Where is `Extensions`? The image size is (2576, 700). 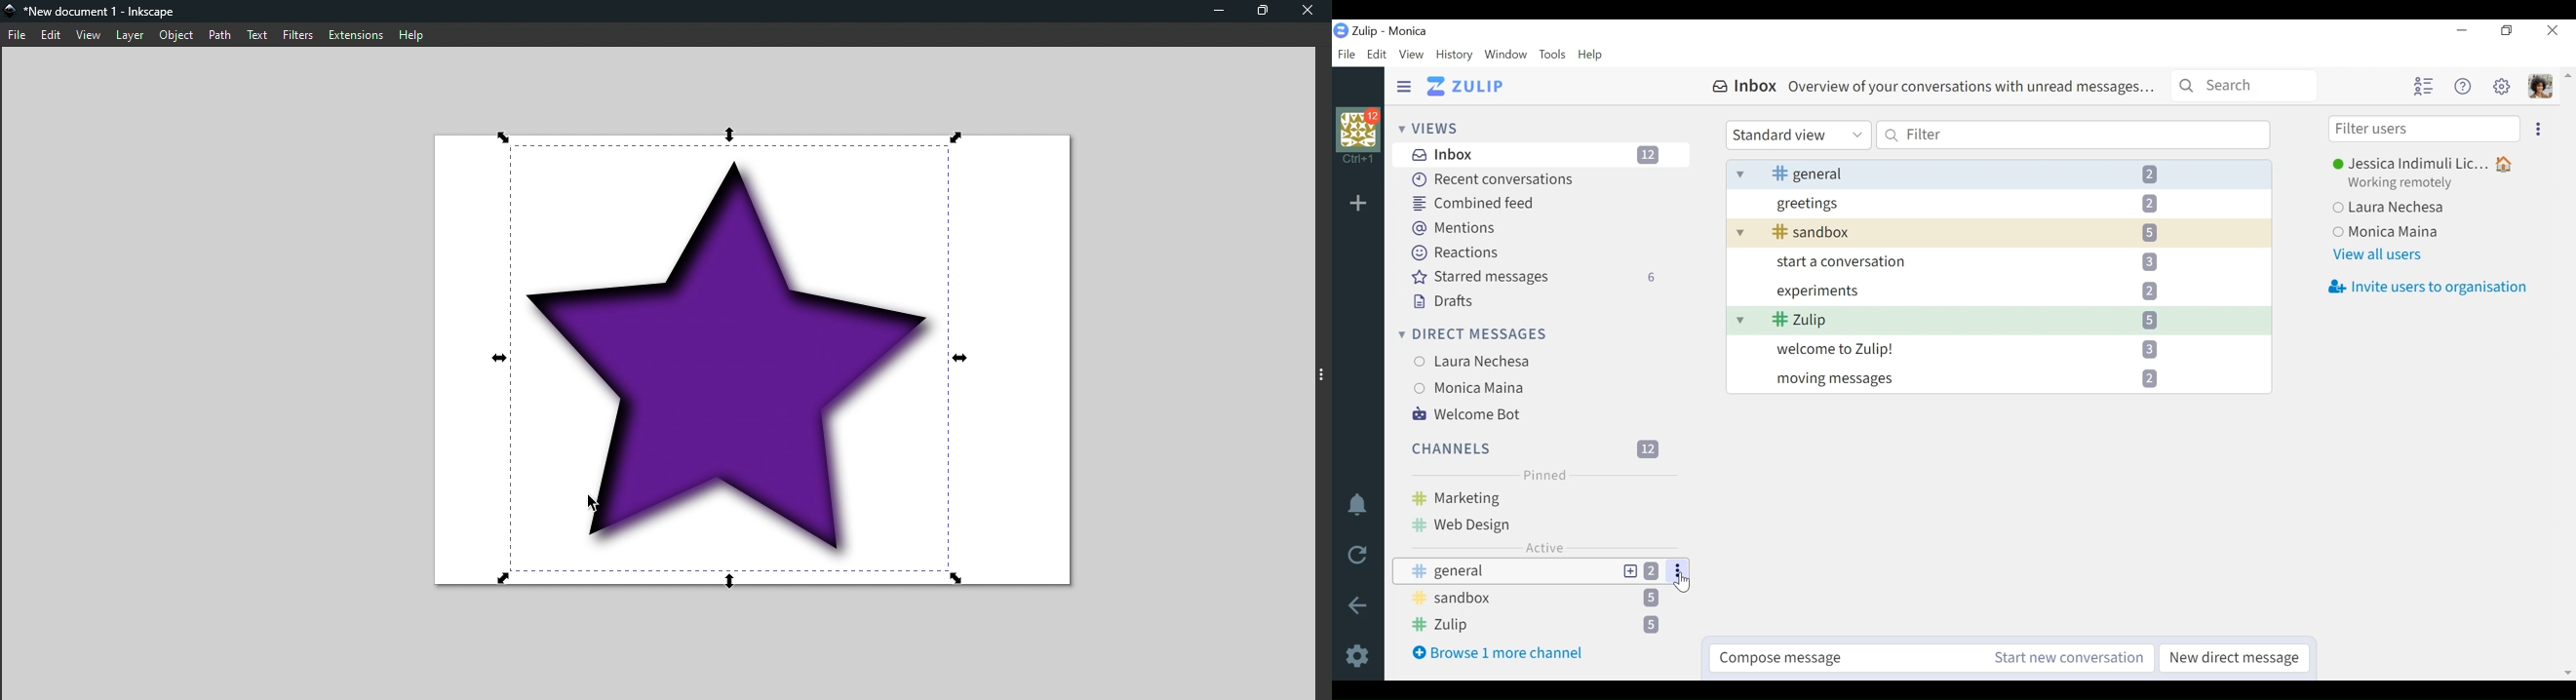 Extensions is located at coordinates (352, 33).